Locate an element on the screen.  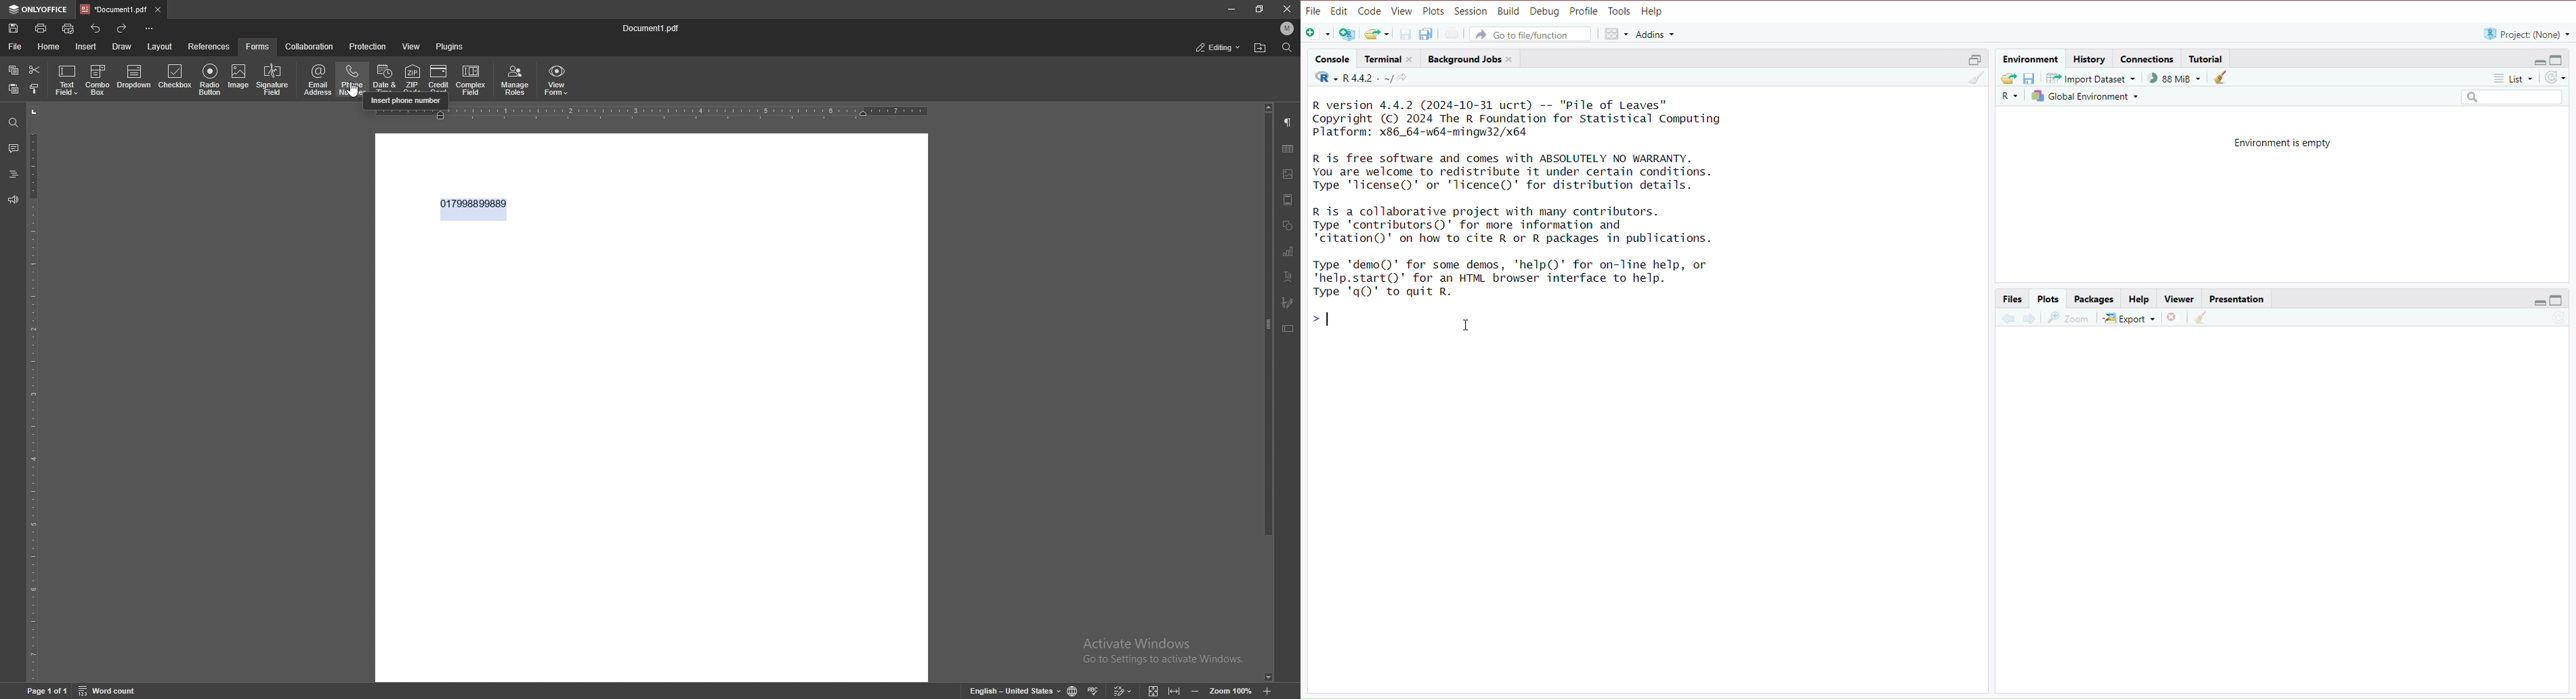
Hide is located at coordinates (2539, 300).